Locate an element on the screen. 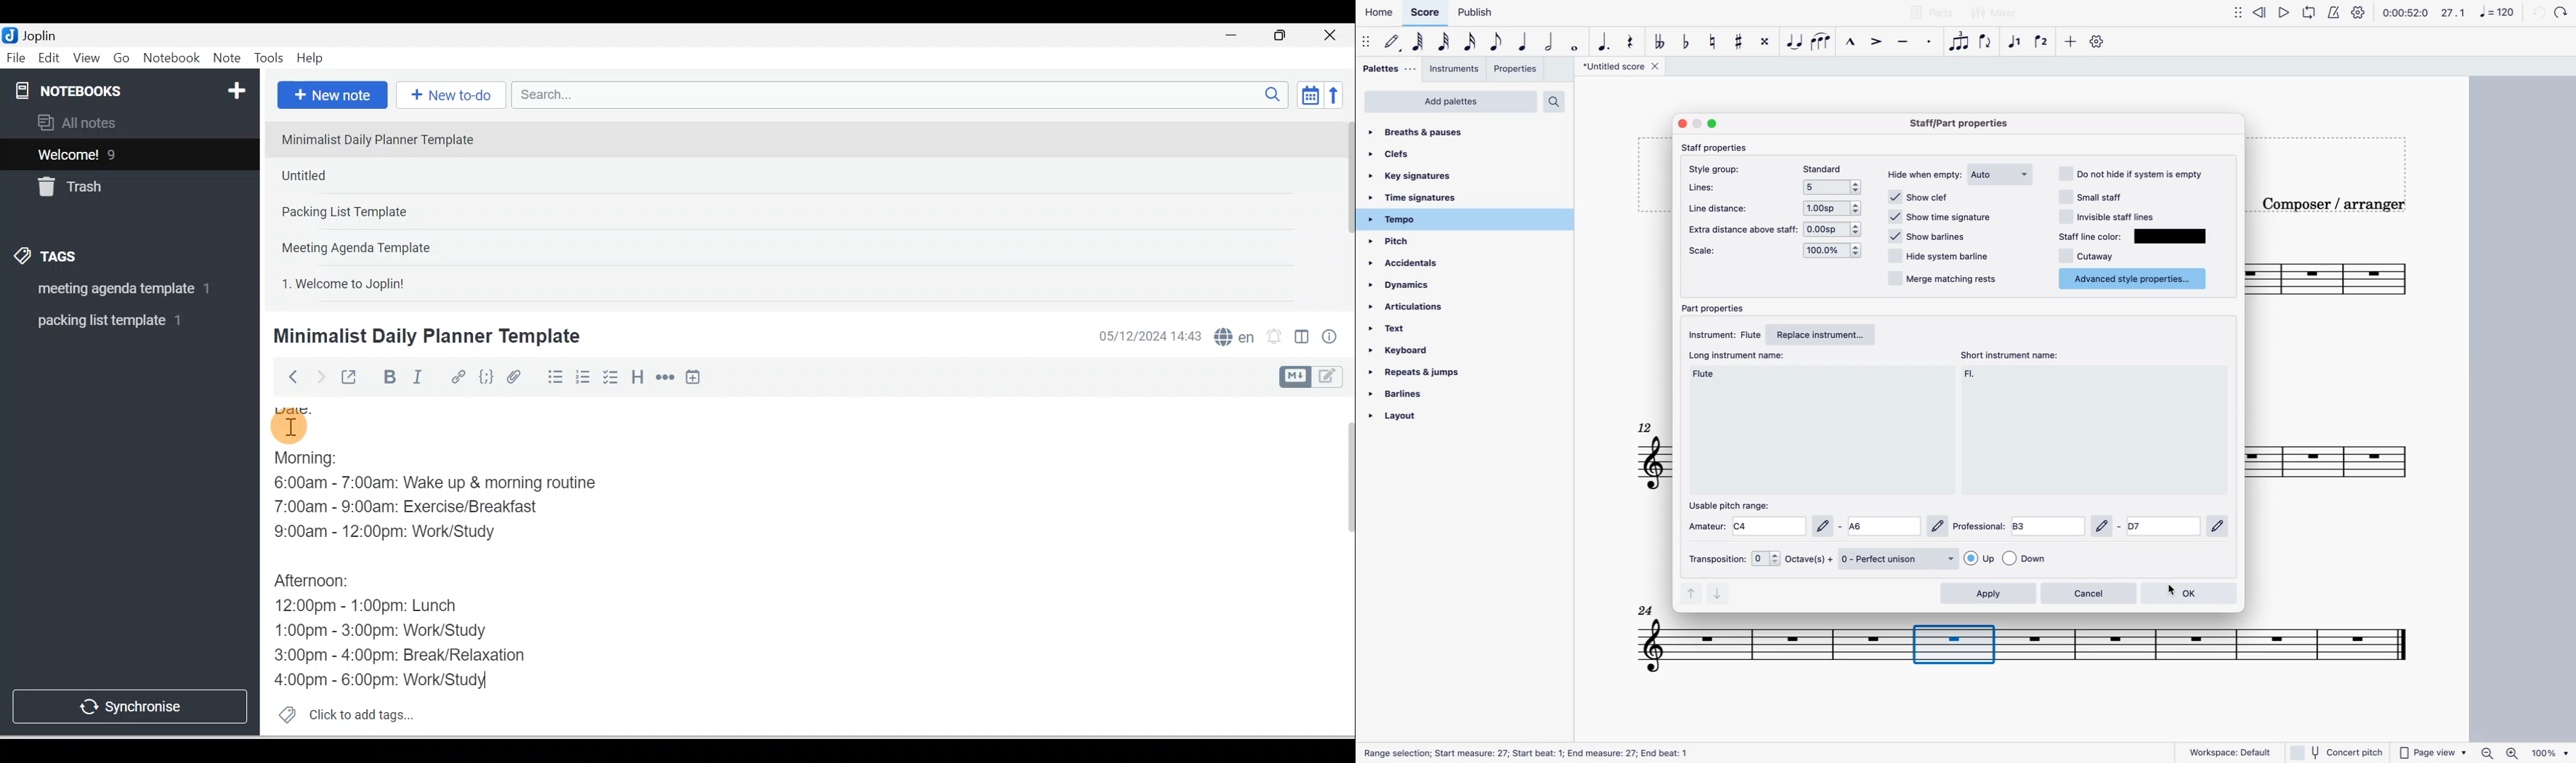  12:00pm - 1:00pm: Lunch is located at coordinates (385, 605).